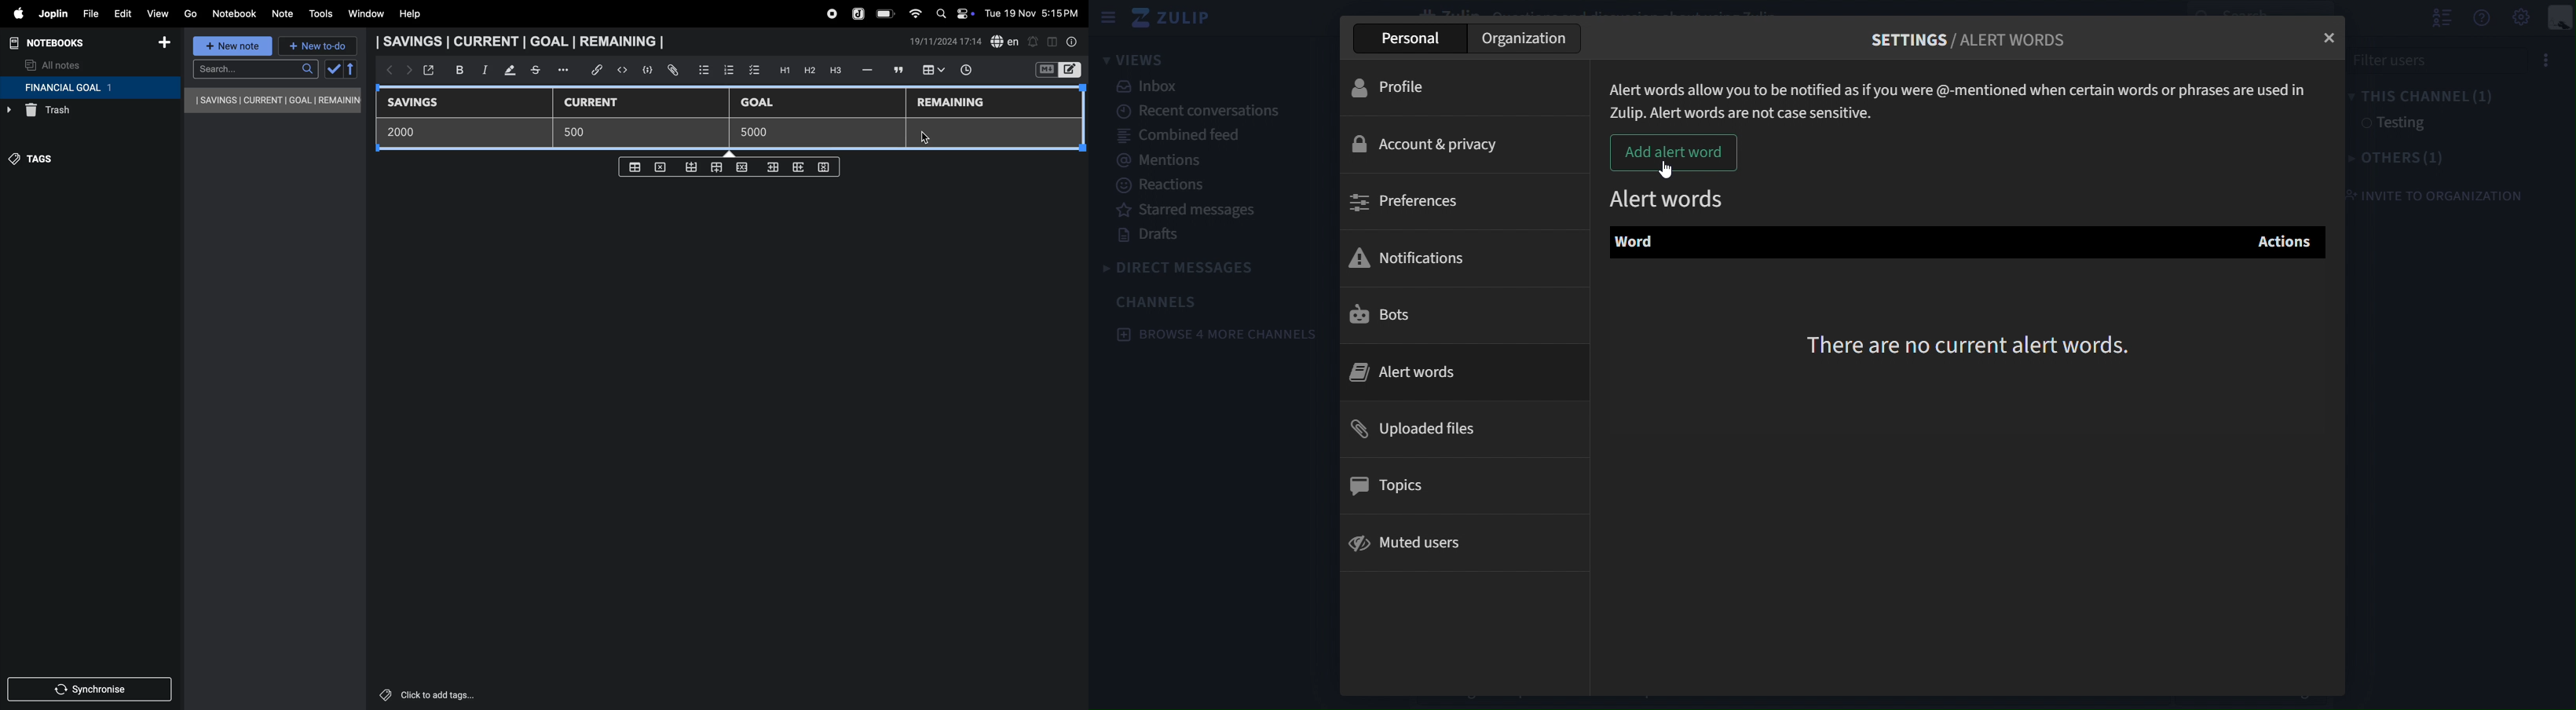 This screenshot has height=728, width=2576. I want to click on 500, so click(752, 133).